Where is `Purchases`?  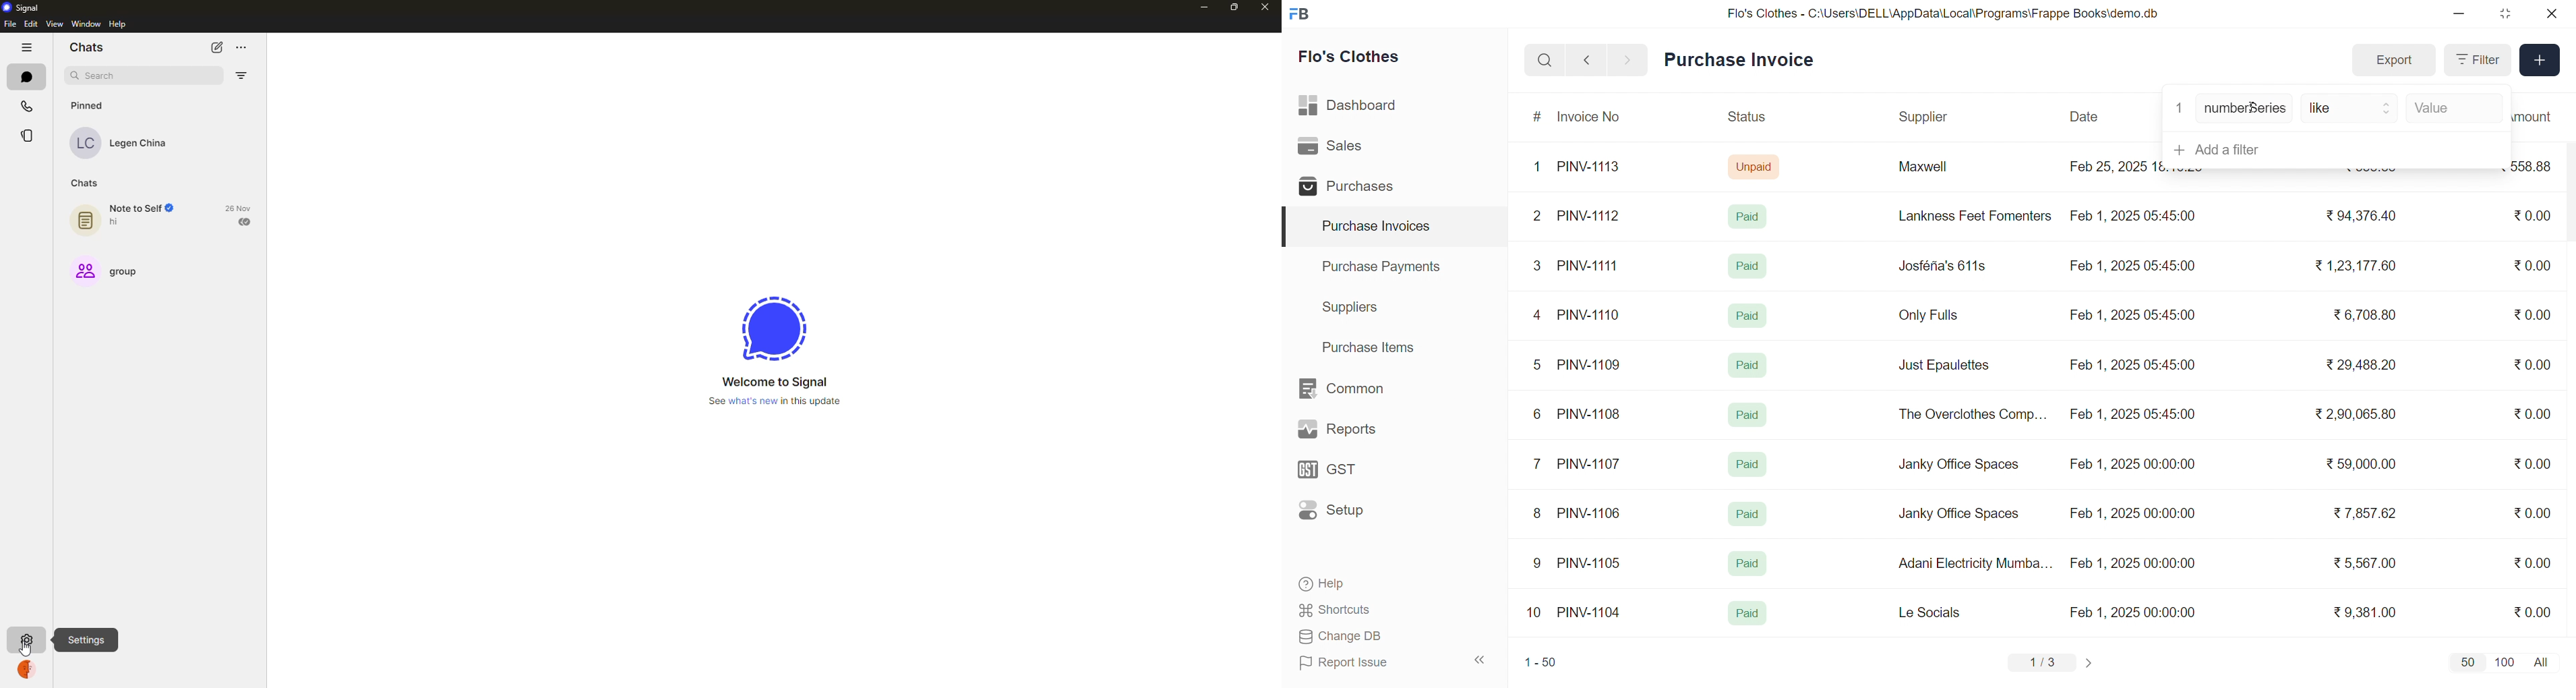
Purchases is located at coordinates (1351, 188).